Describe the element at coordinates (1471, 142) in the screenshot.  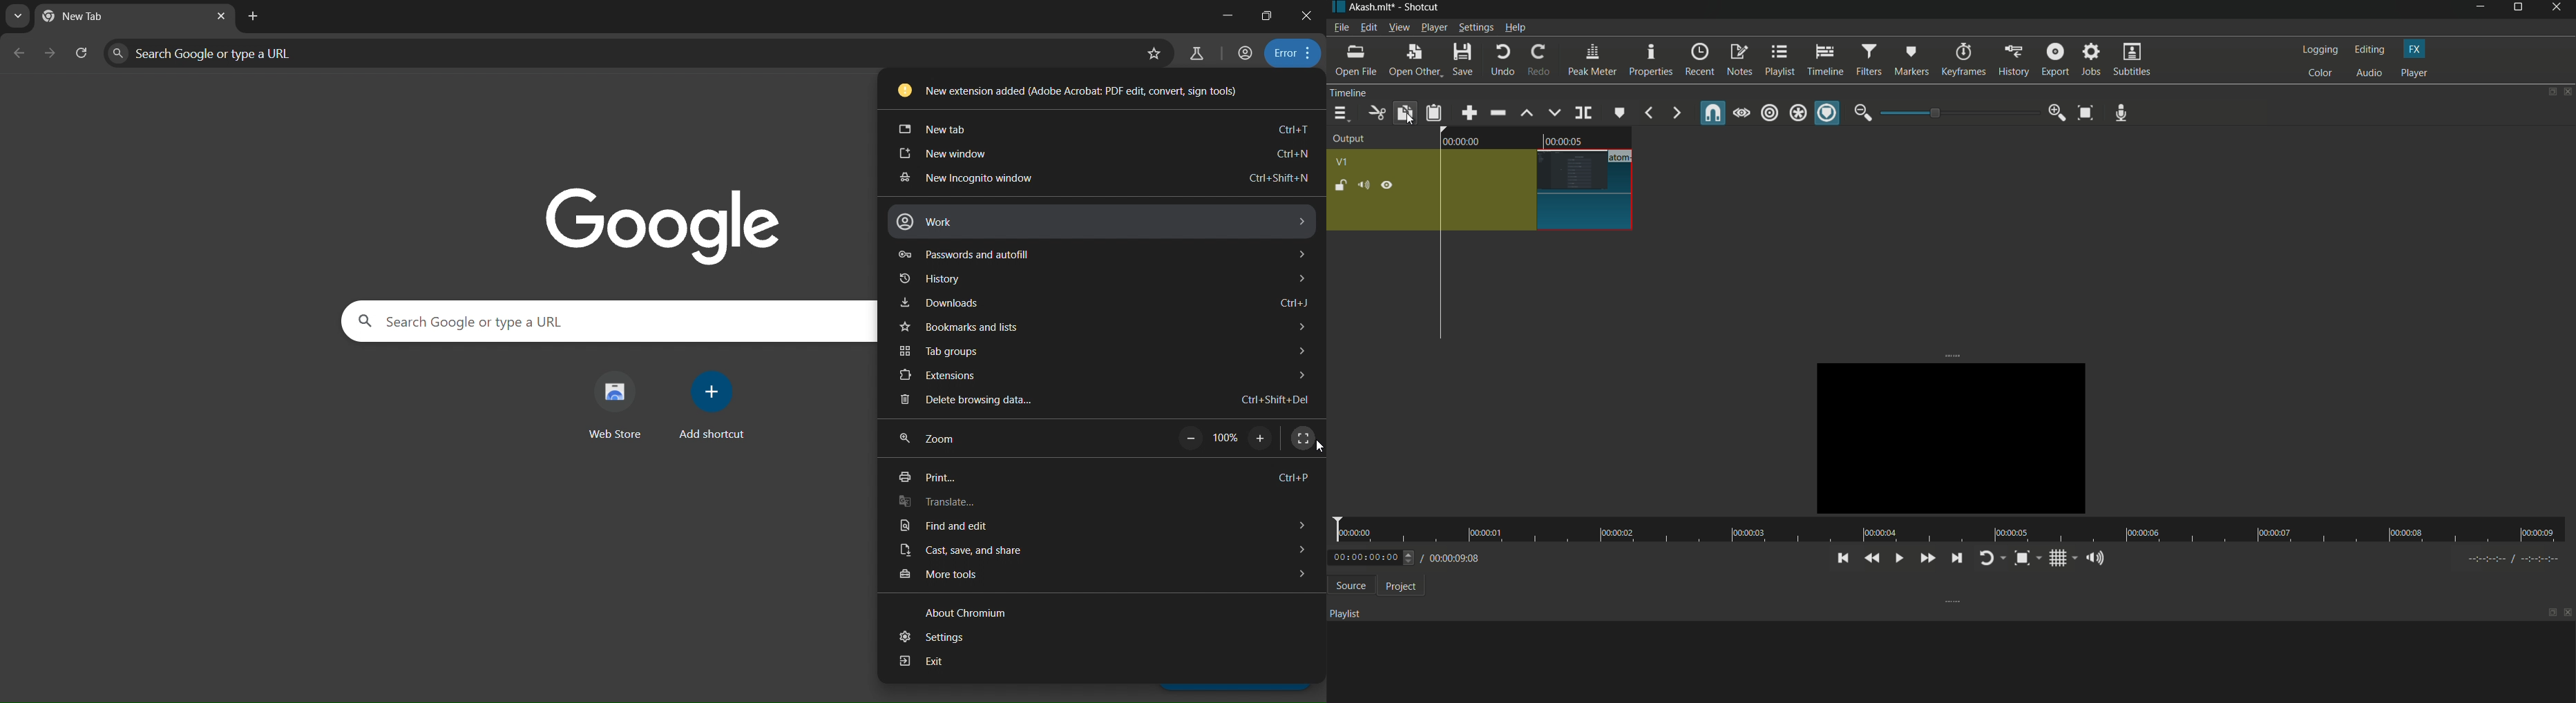
I see `00:00:00` at that location.